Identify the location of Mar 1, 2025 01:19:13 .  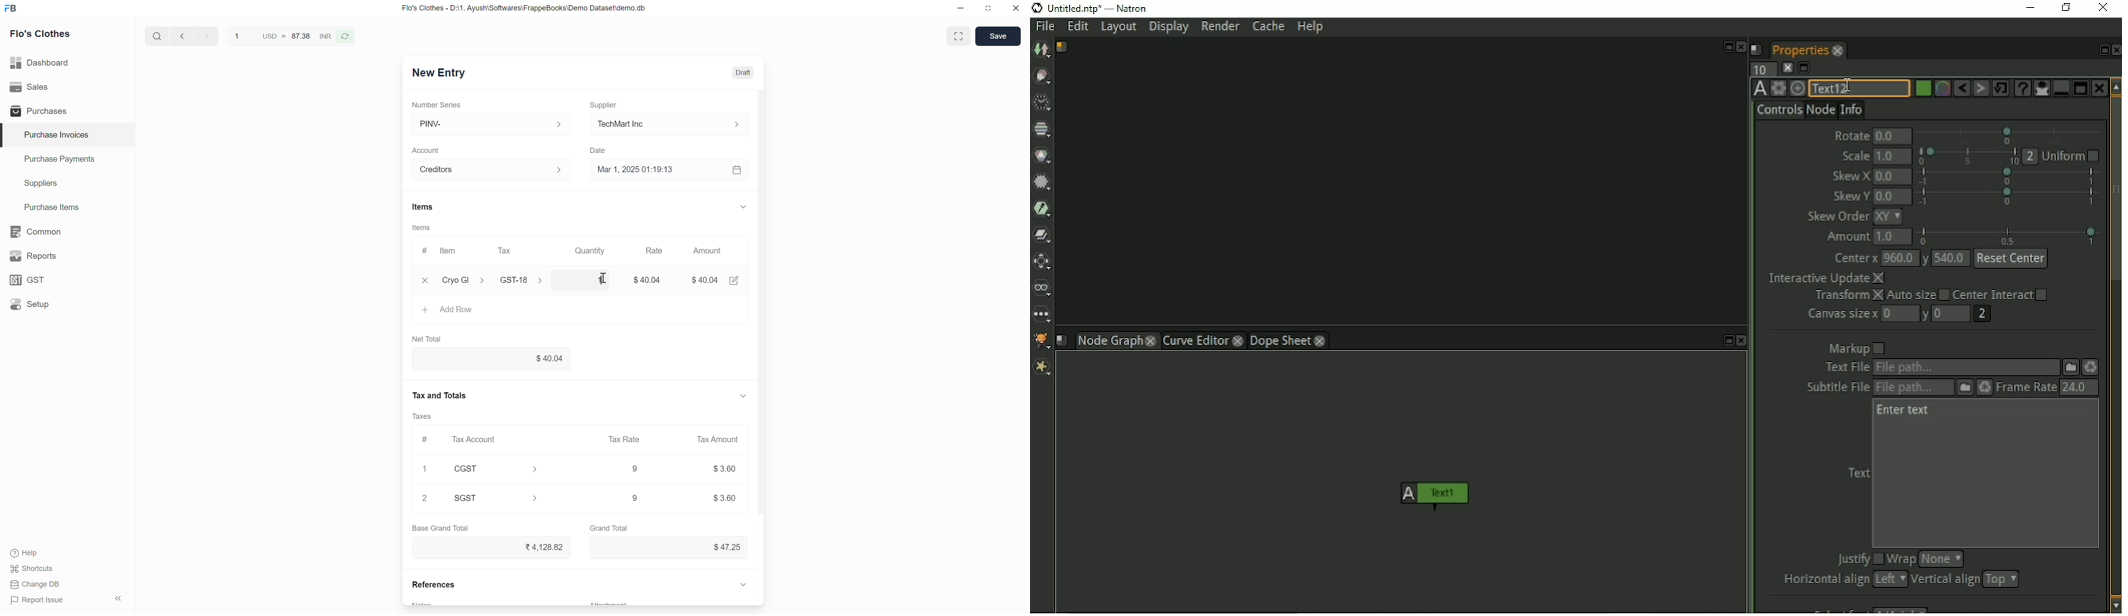
(671, 170).